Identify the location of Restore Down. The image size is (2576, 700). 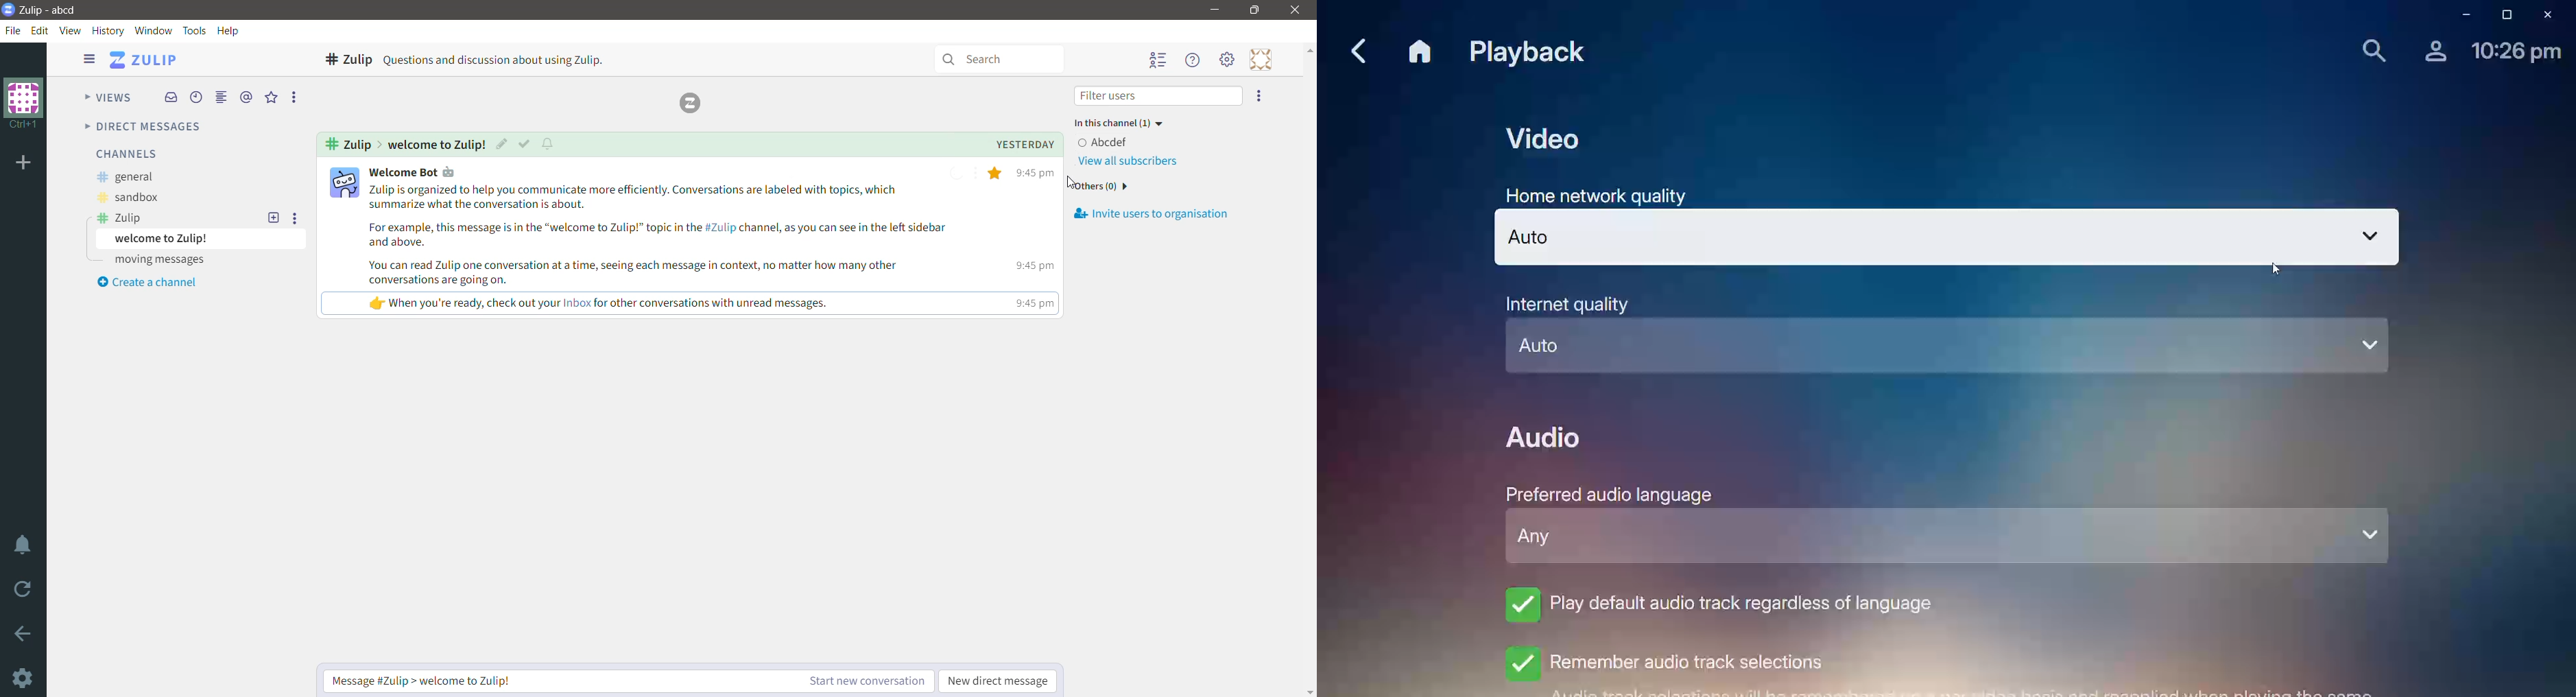
(1257, 10).